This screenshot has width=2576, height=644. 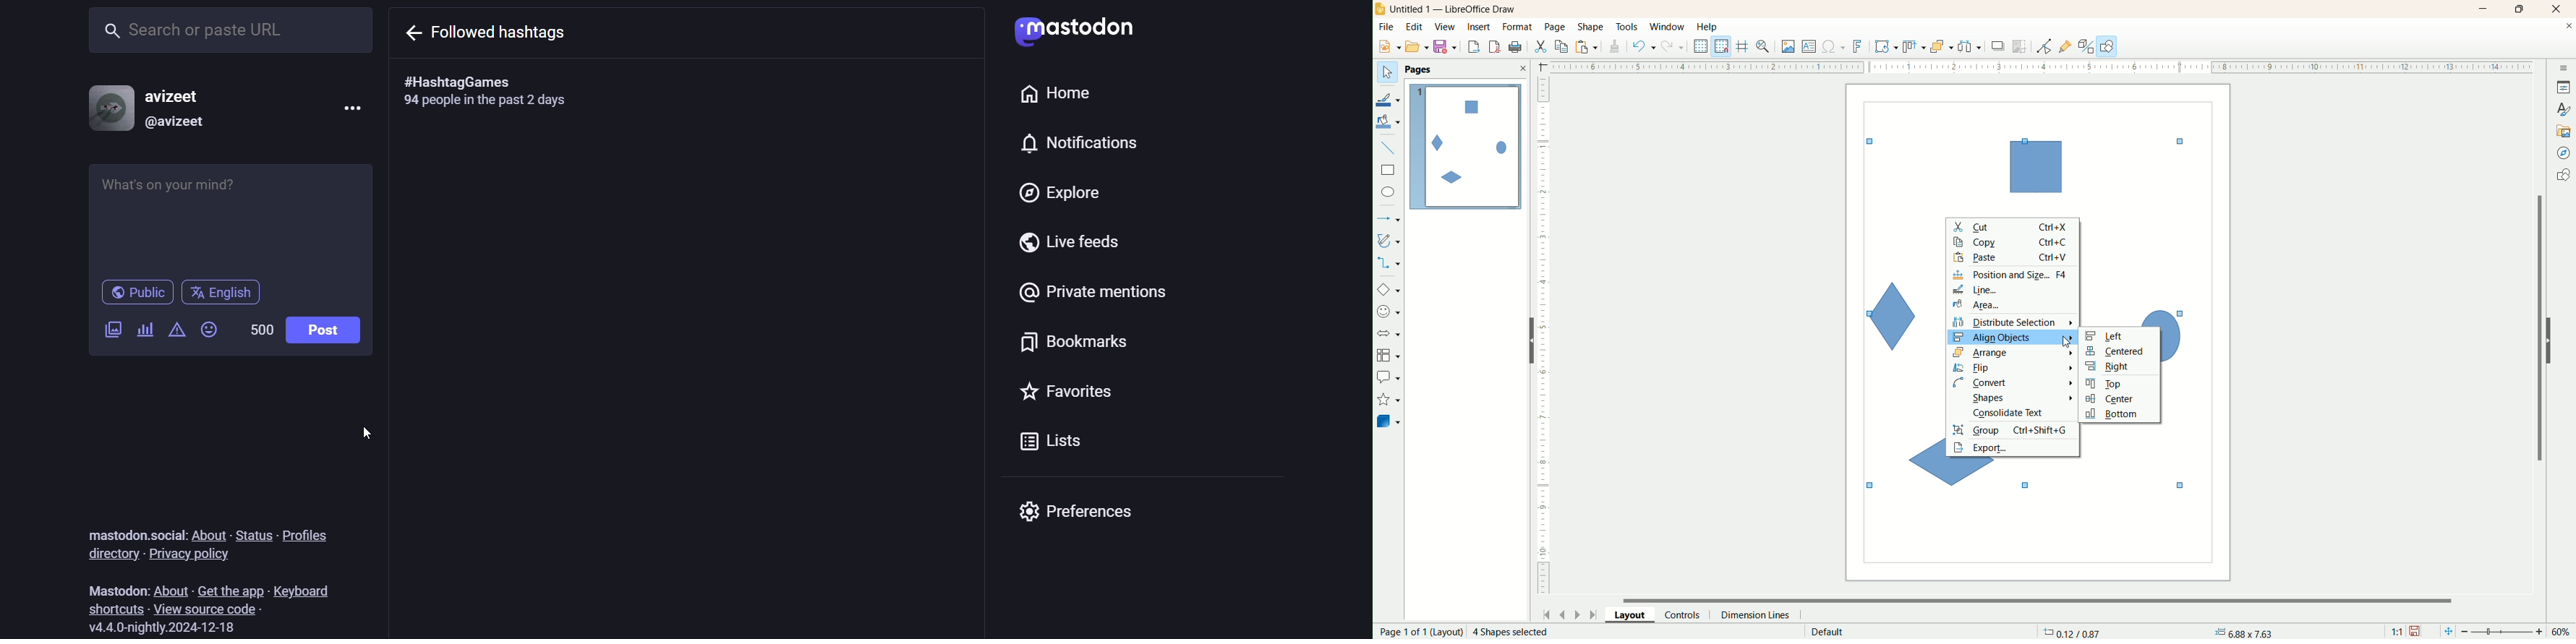 What do you see at coordinates (261, 330) in the screenshot?
I see `500` at bounding box center [261, 330].